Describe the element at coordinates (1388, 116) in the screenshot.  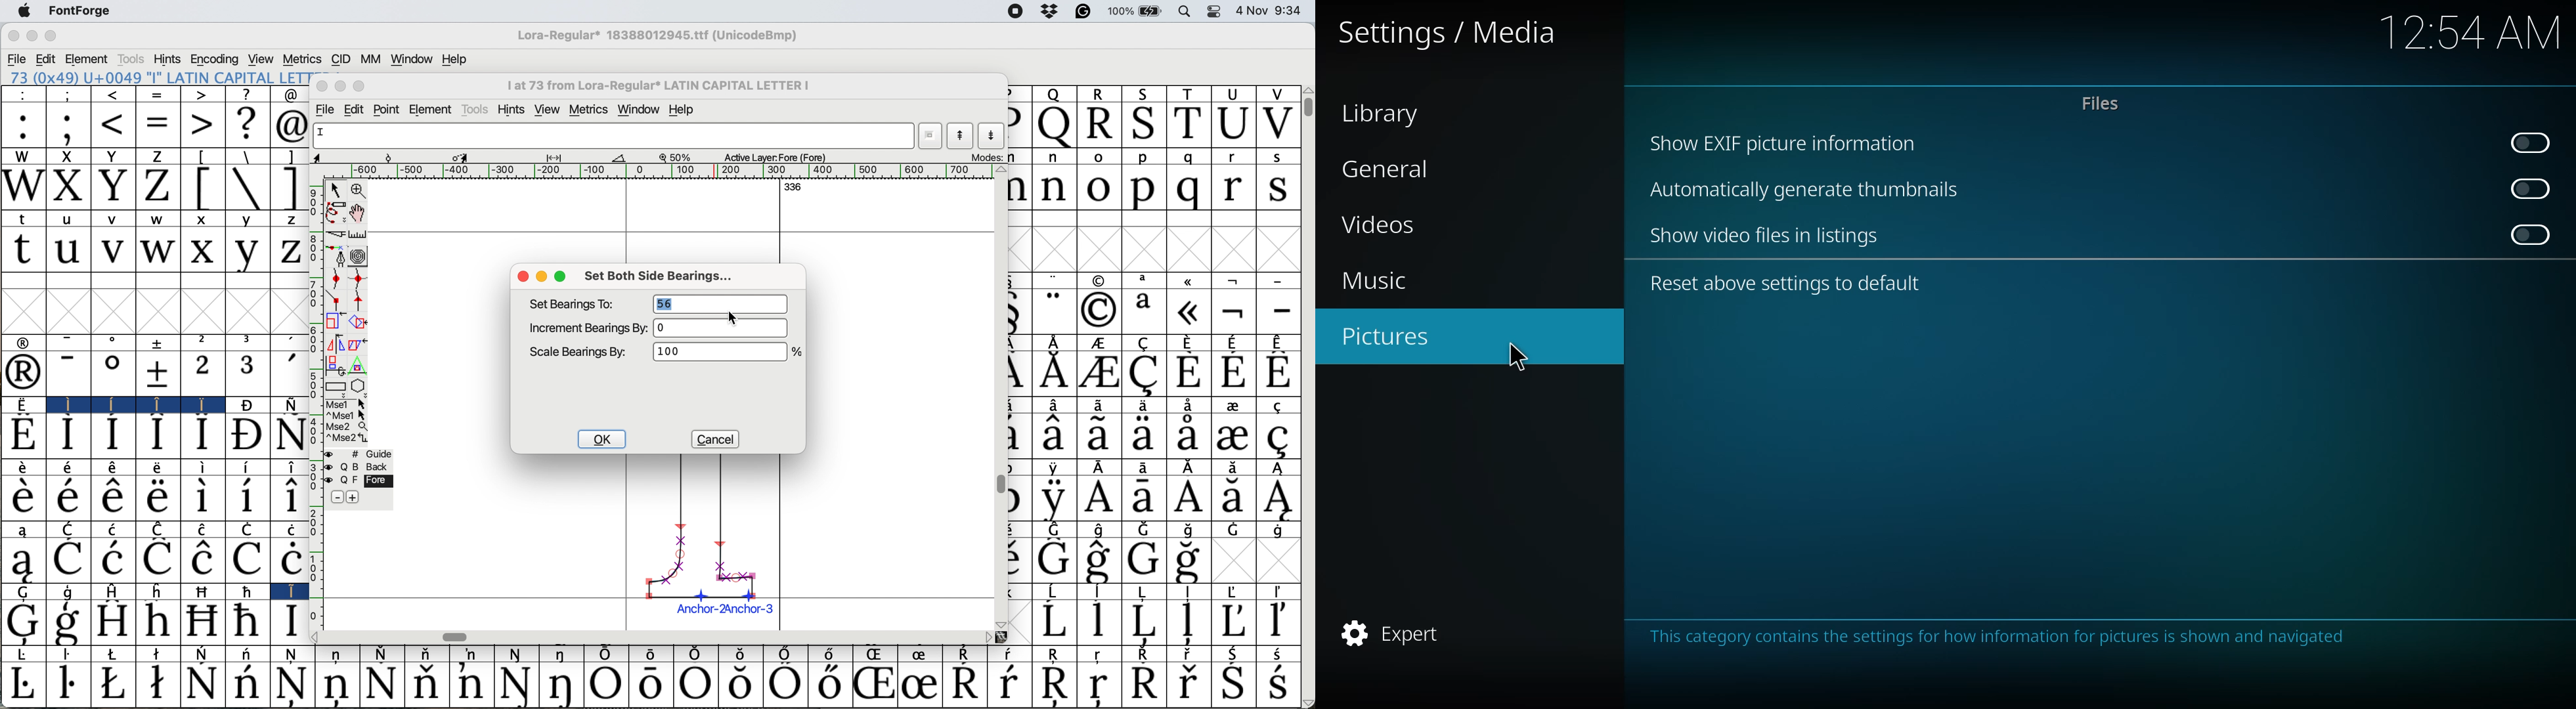
I see `library` at that location.